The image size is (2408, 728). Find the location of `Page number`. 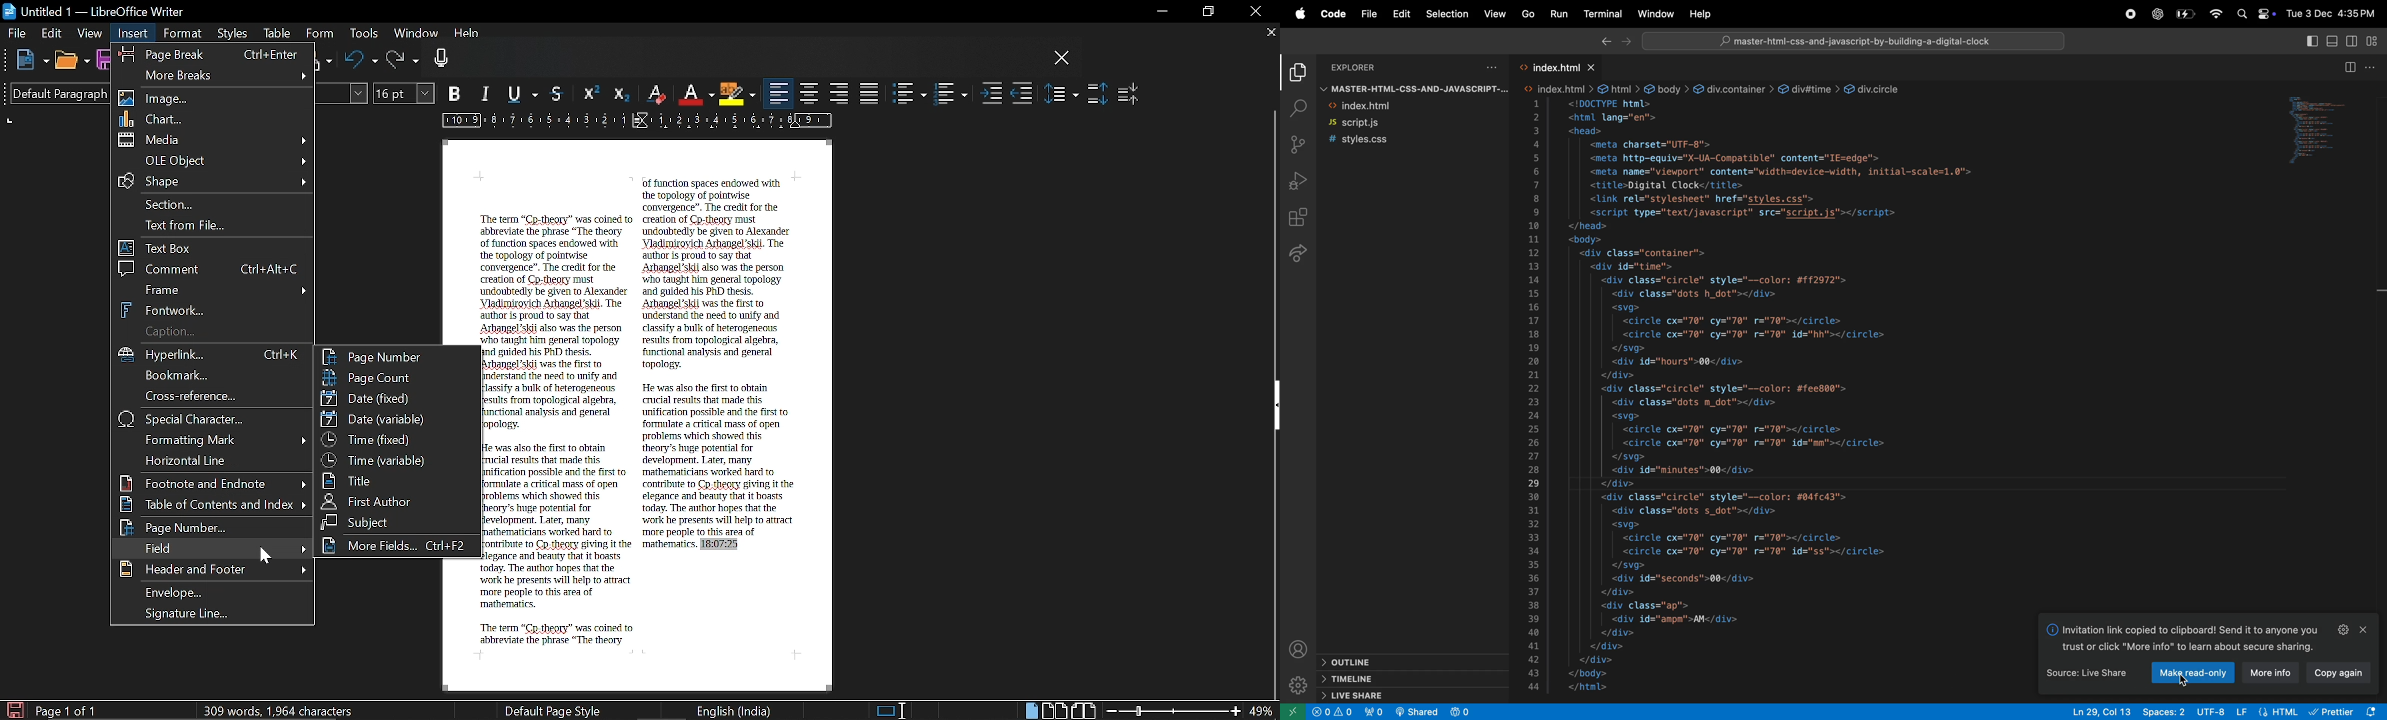

Page number is located at coordinates (397, 356).